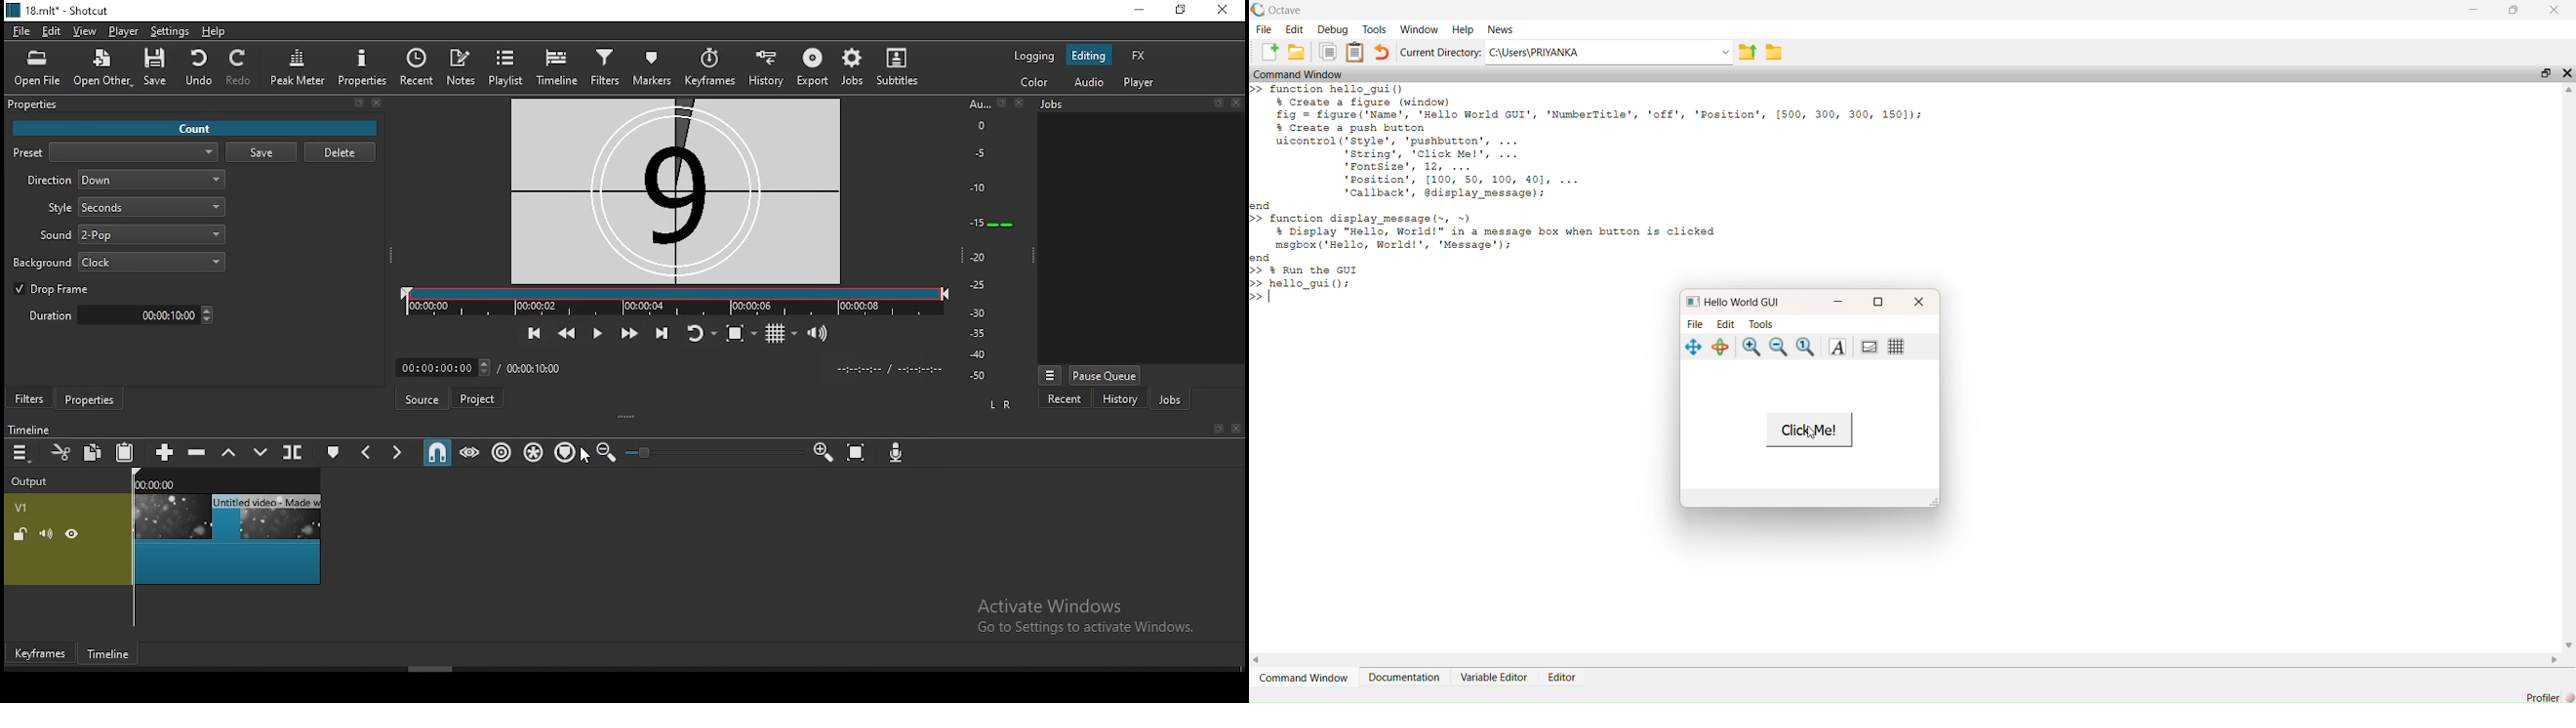 This screenshot has height=728, width=2576. What do you see at coordinates (22, 28) in the screenshot?
I see `file` at bounding box center [22, 28].